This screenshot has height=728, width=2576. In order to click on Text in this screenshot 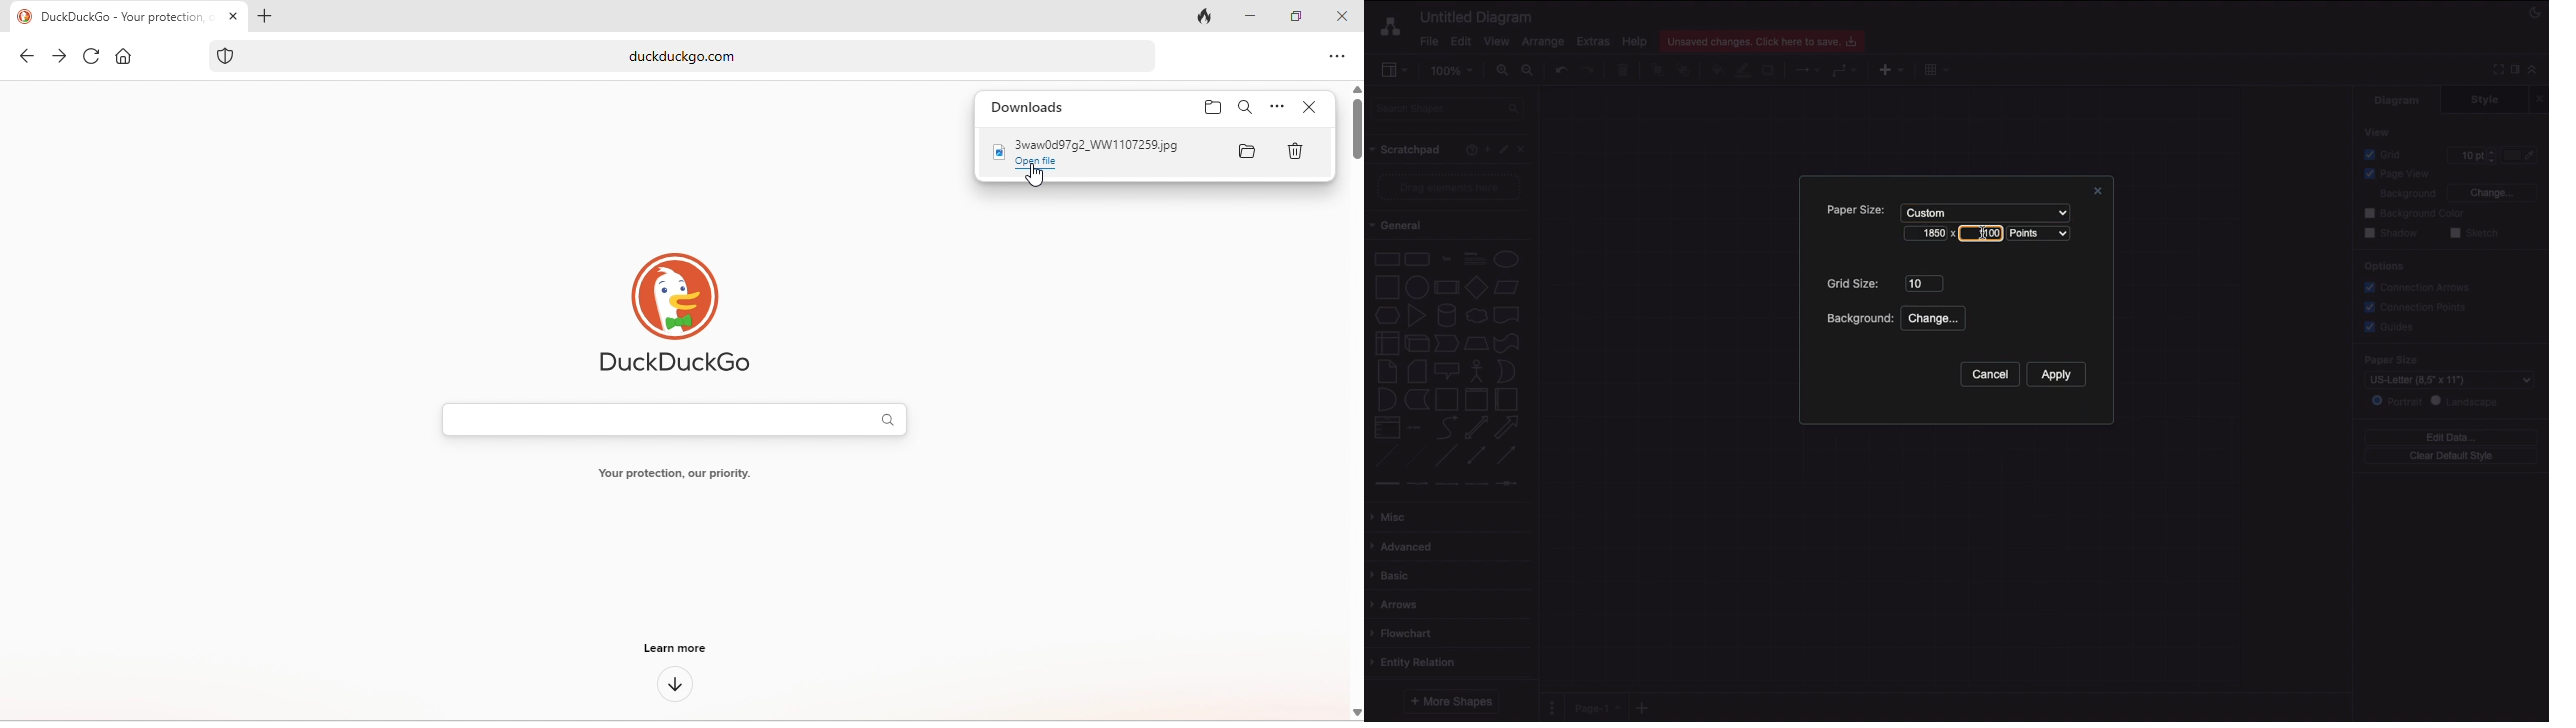, I will do `click(1446, 260)`.